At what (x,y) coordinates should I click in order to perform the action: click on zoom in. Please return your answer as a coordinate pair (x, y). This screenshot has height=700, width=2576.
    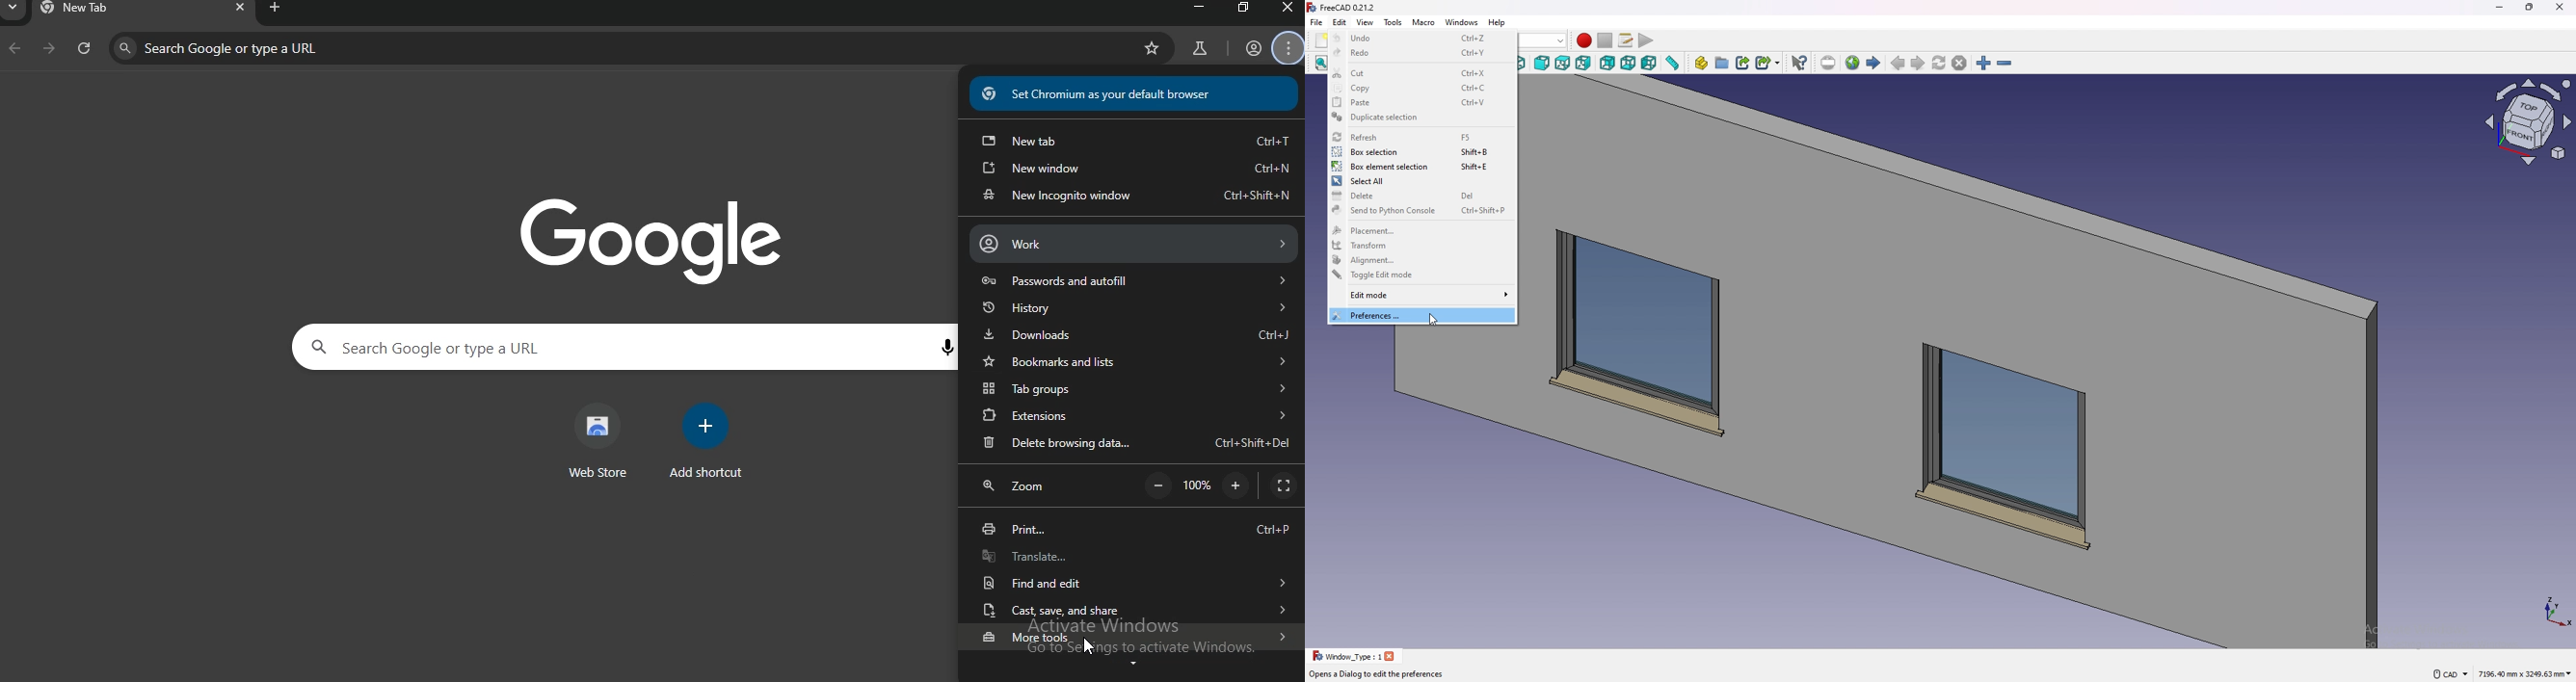
    Looking at the image, I should click on (1984, 64).